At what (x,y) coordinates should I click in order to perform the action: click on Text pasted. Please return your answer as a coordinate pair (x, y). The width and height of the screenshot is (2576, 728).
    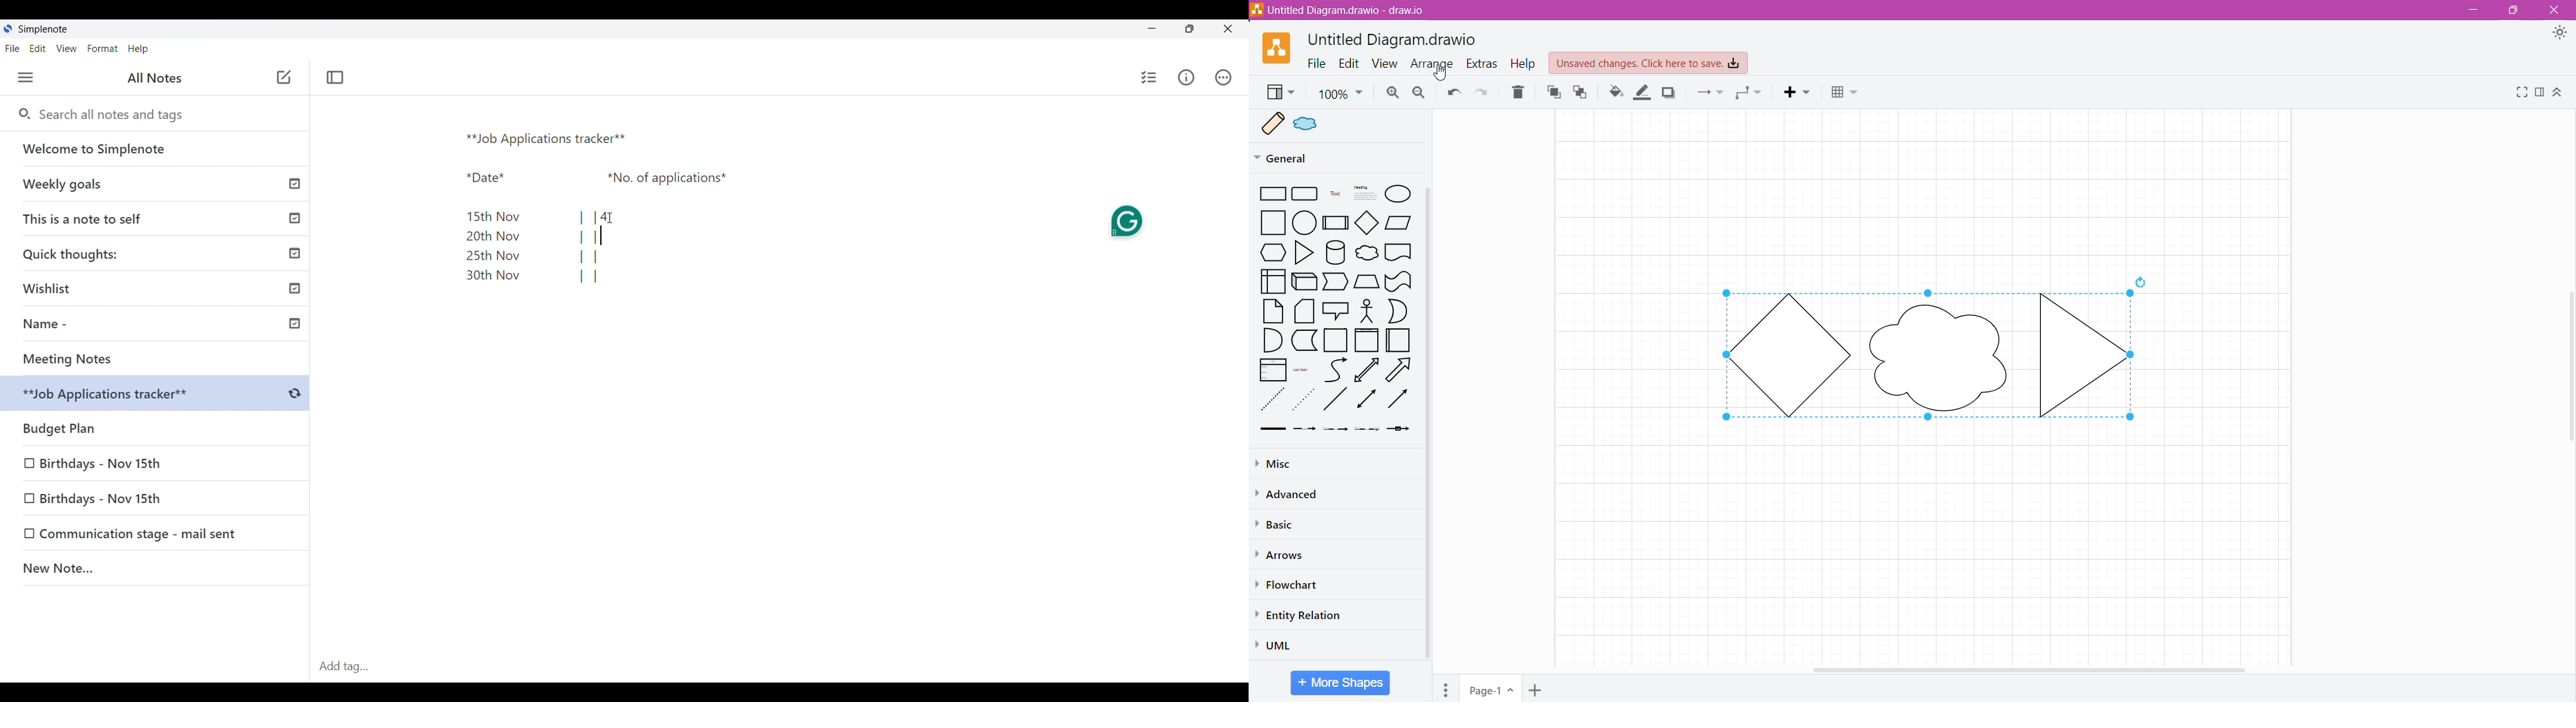
    Looking at the image, I should click on (594, 211).